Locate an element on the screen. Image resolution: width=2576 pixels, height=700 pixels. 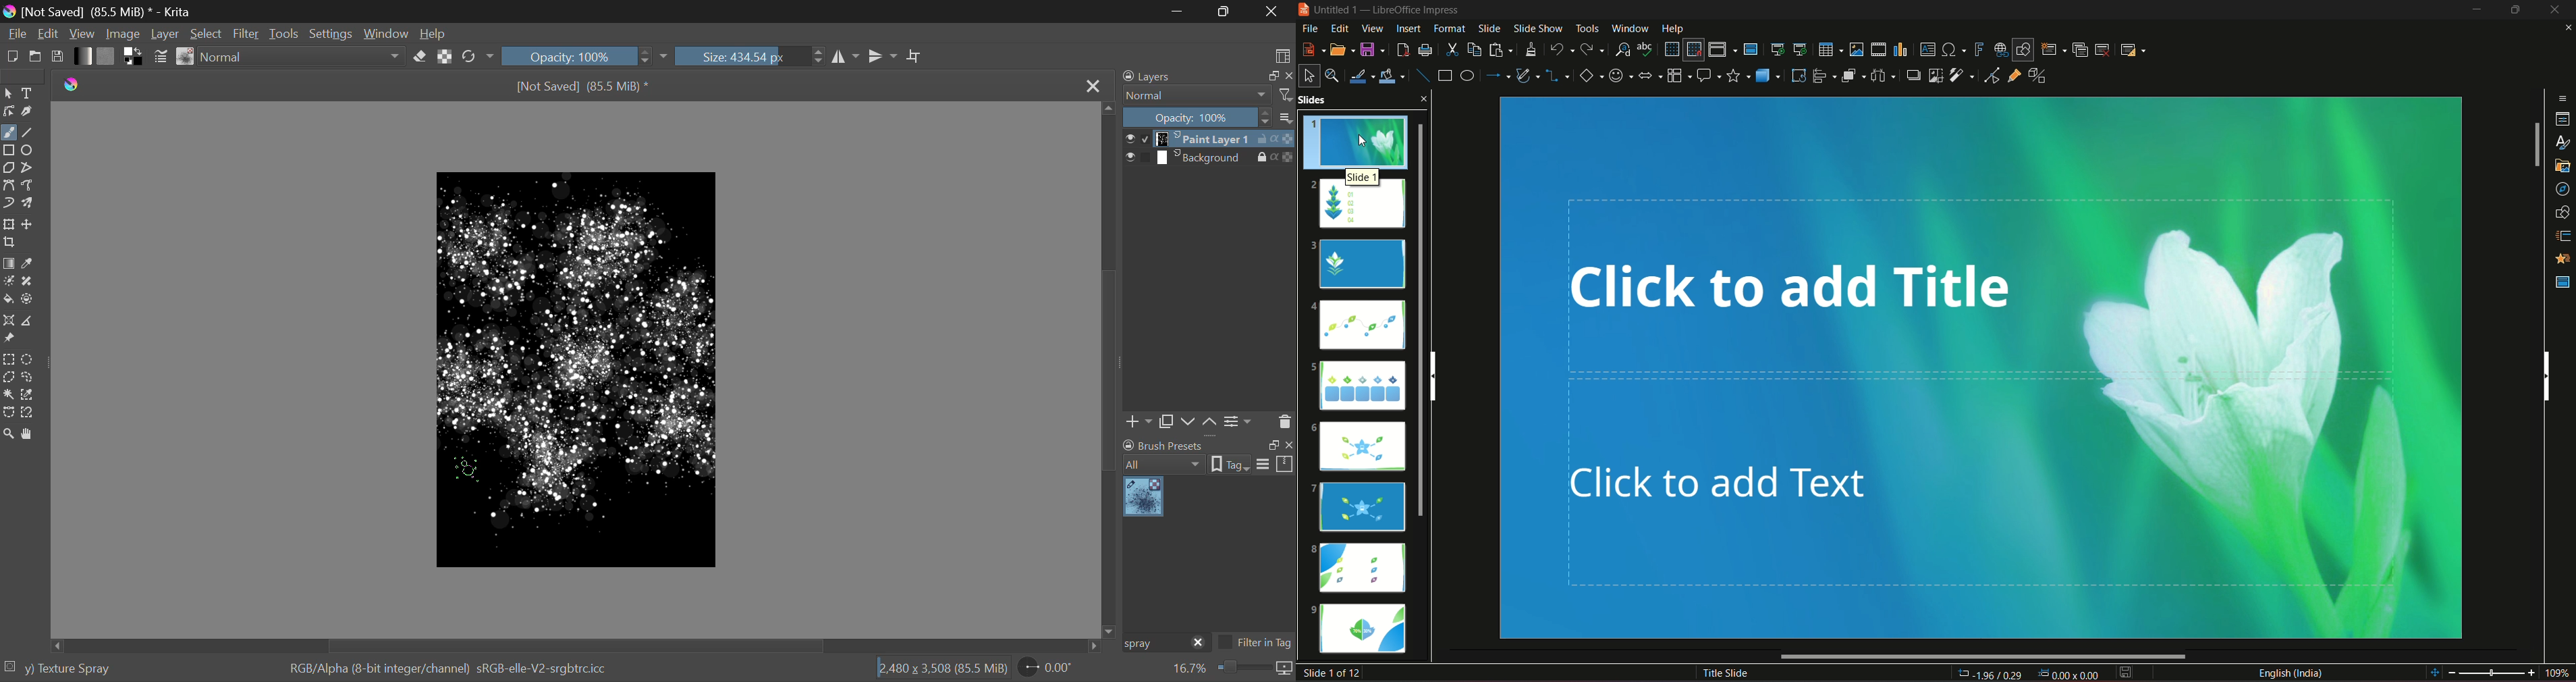
layer 1 is located at coordinates (1205, 140).